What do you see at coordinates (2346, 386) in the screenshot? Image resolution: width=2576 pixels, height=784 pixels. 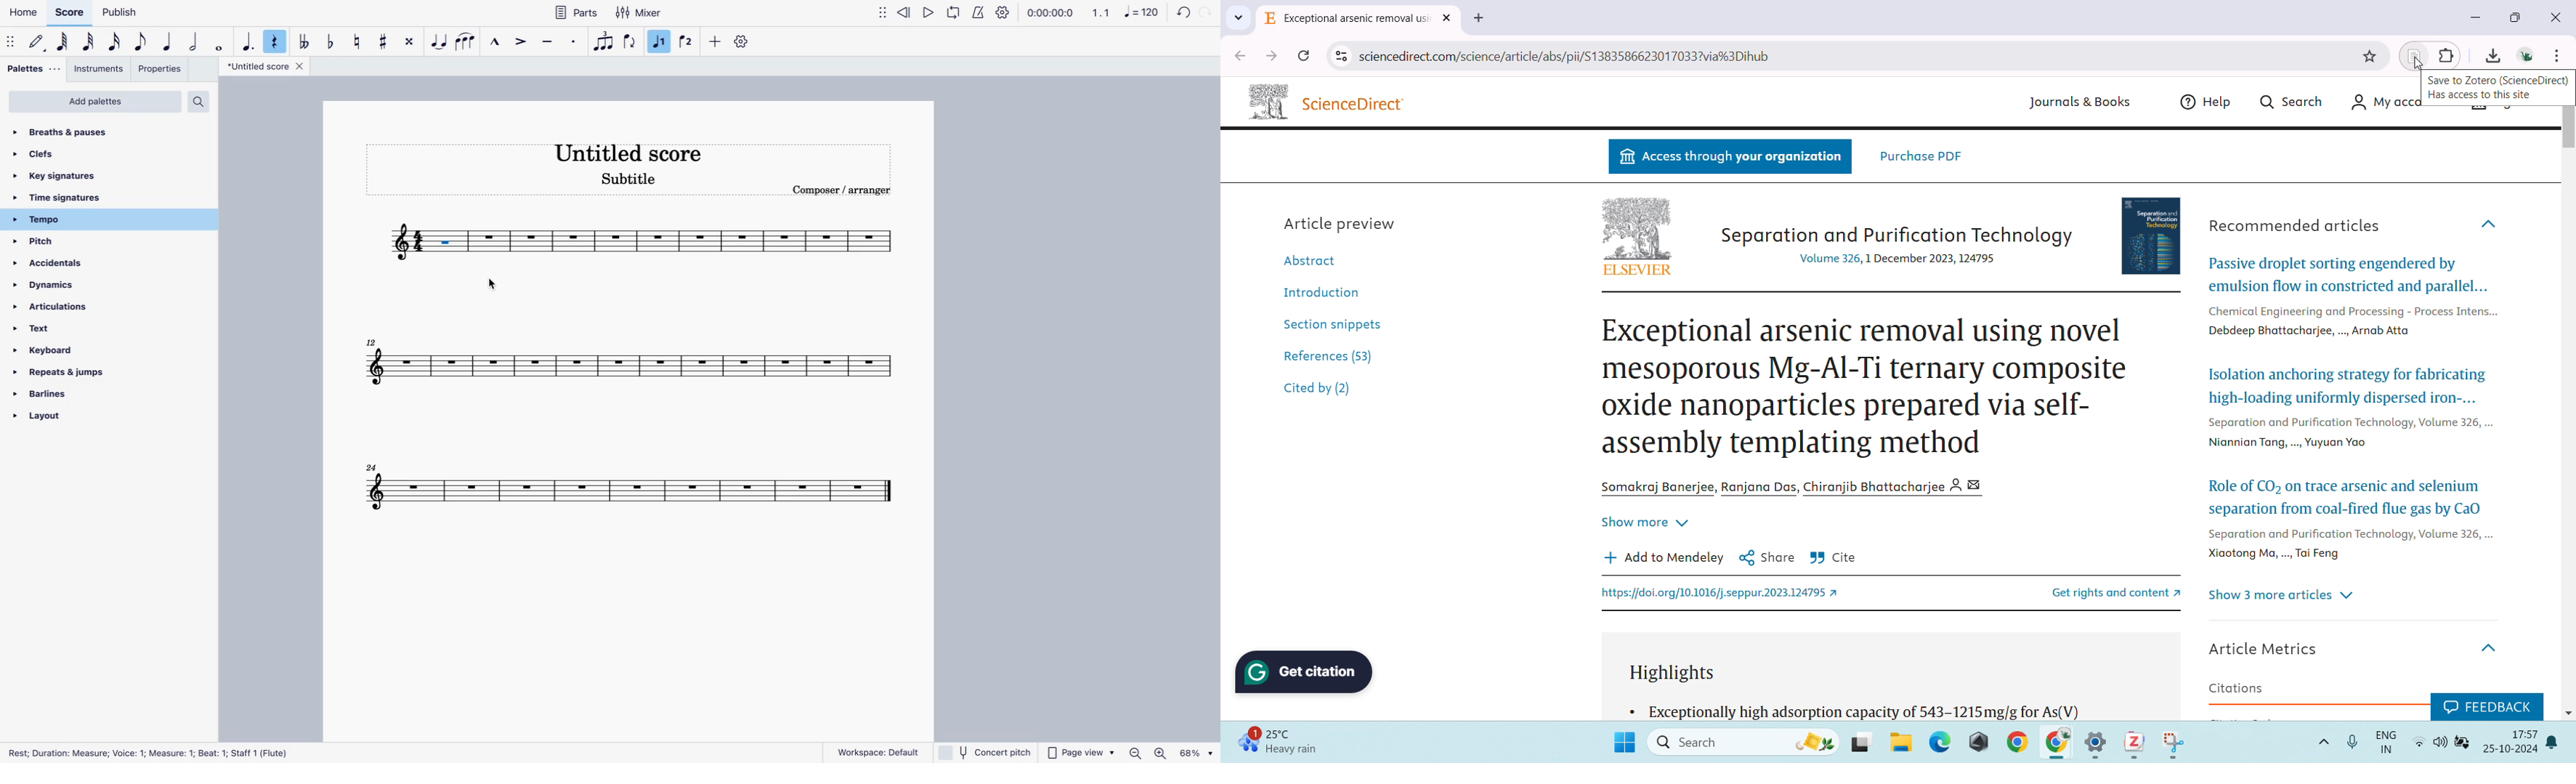 I see `Isolation anchoring strategy for fabricating high-loading uniformly dispersed iron-...` at bounding box center [2346, 386].